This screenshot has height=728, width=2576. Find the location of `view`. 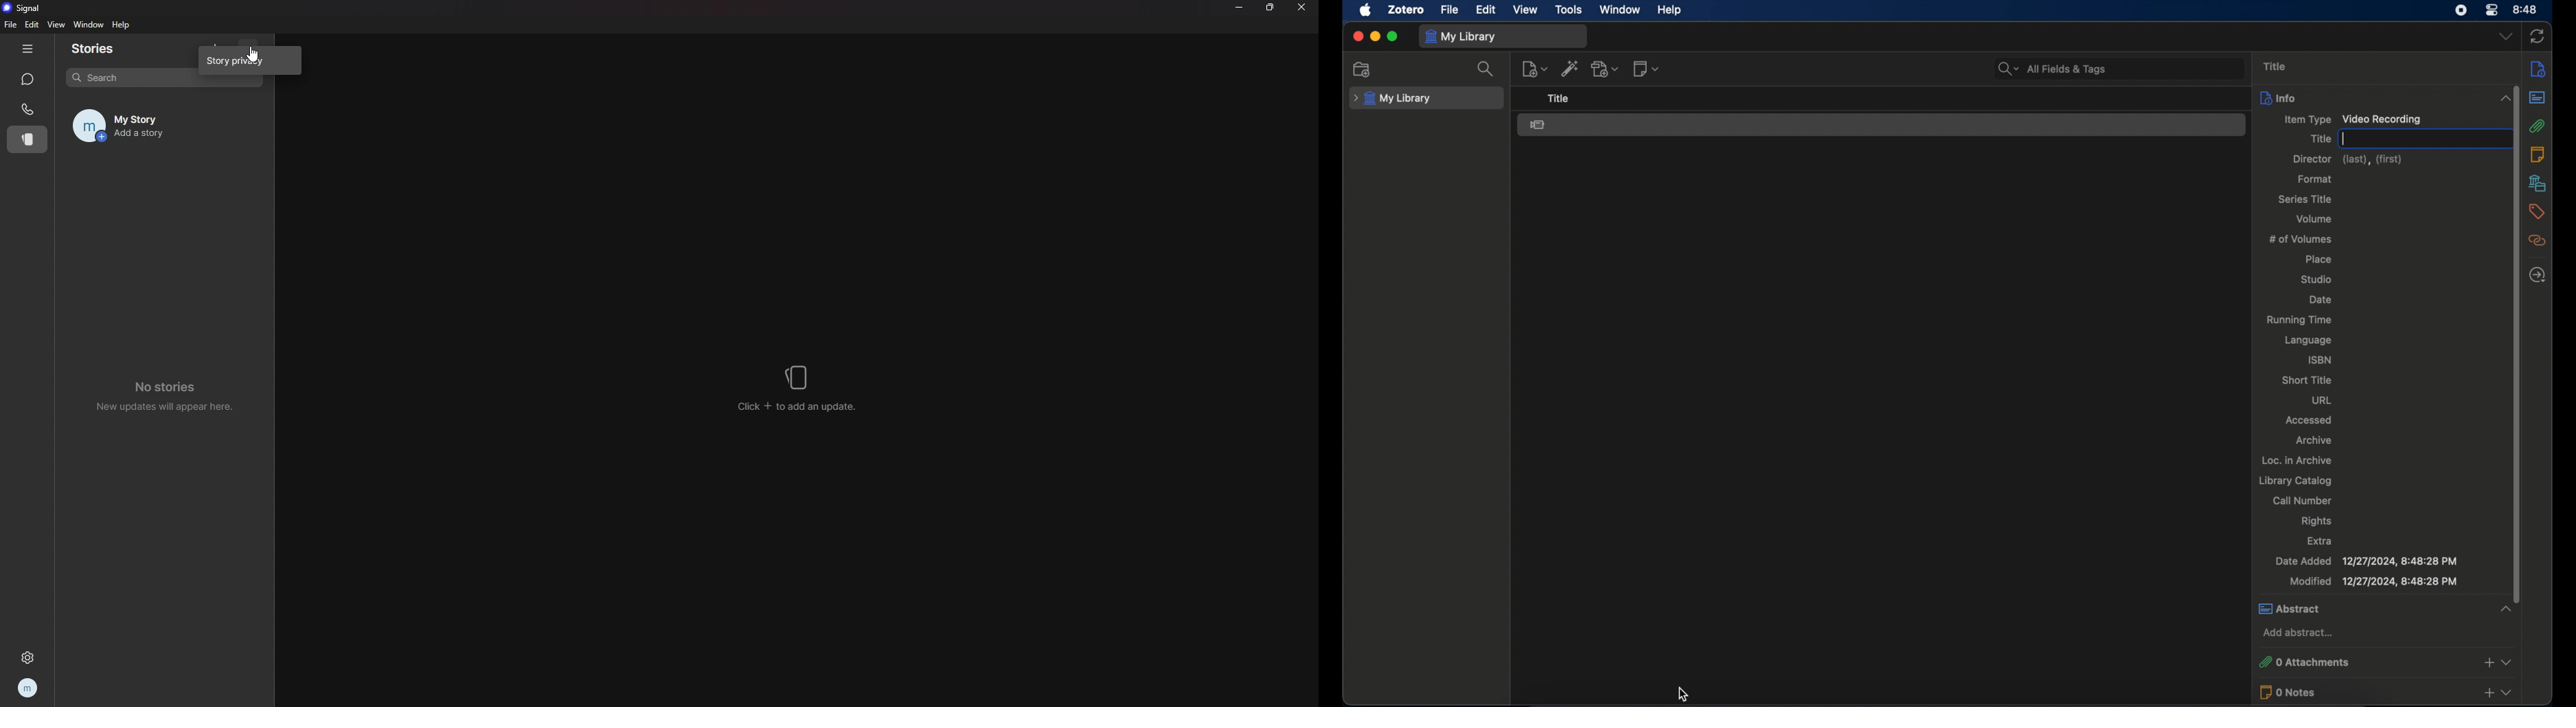

view is located at coordinates (1524, 10).